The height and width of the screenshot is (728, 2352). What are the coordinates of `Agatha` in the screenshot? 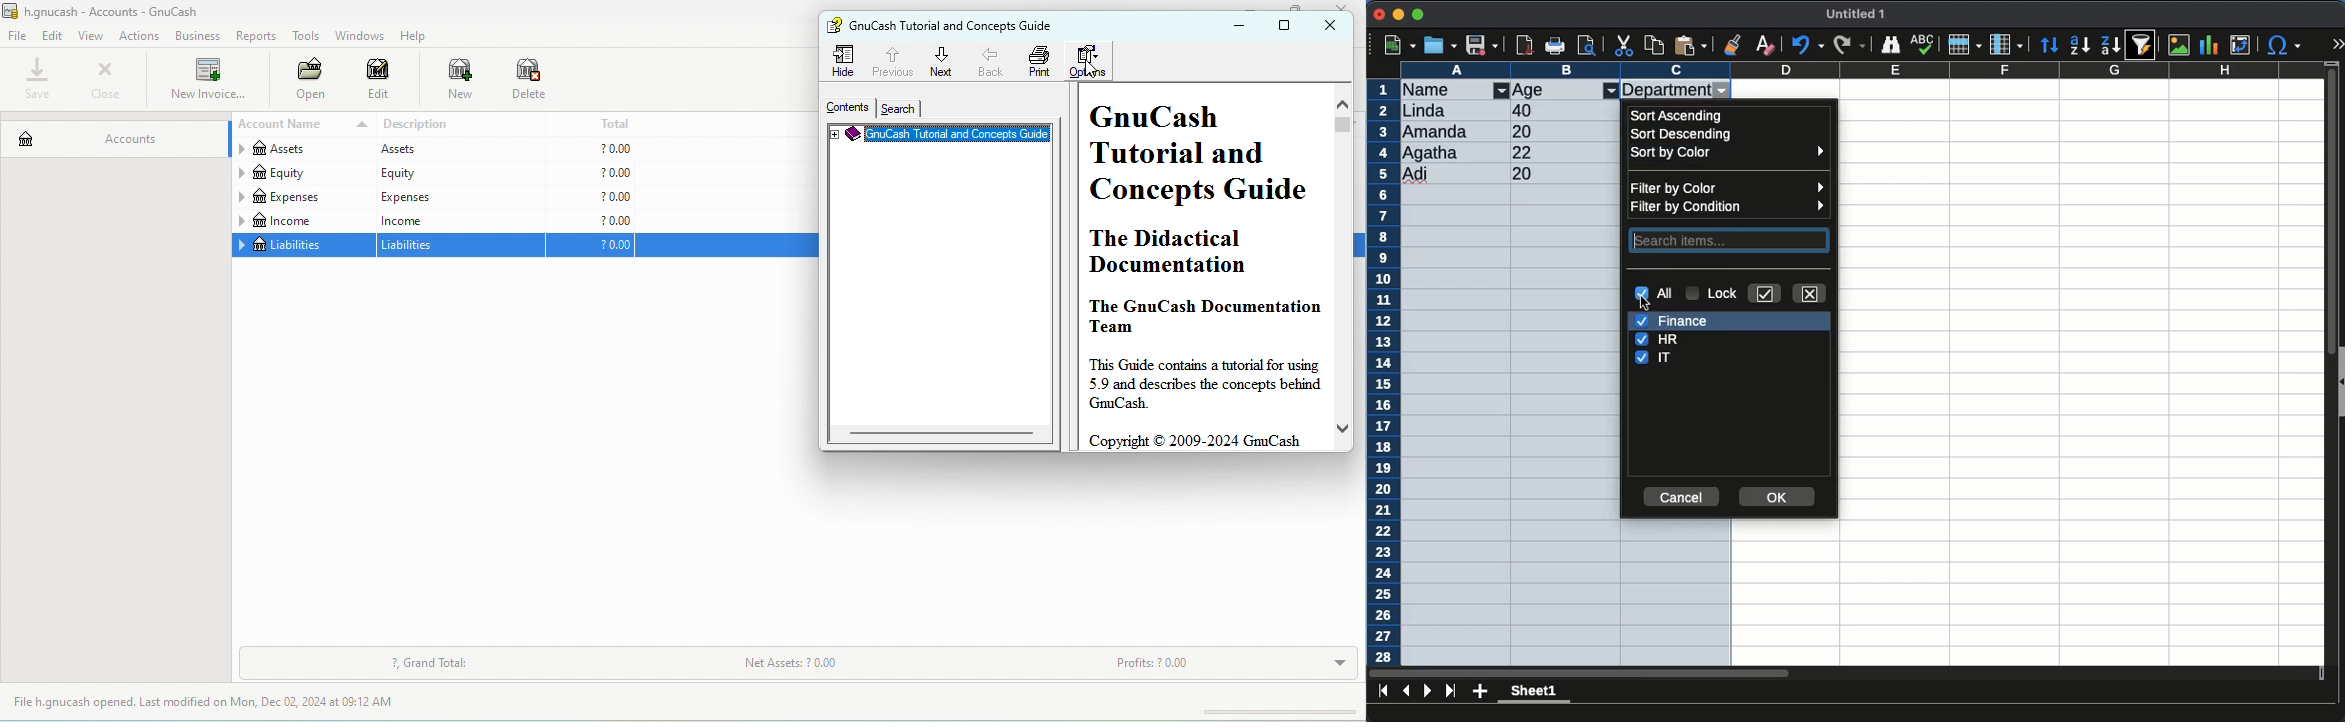 It's located at (1431, 153).